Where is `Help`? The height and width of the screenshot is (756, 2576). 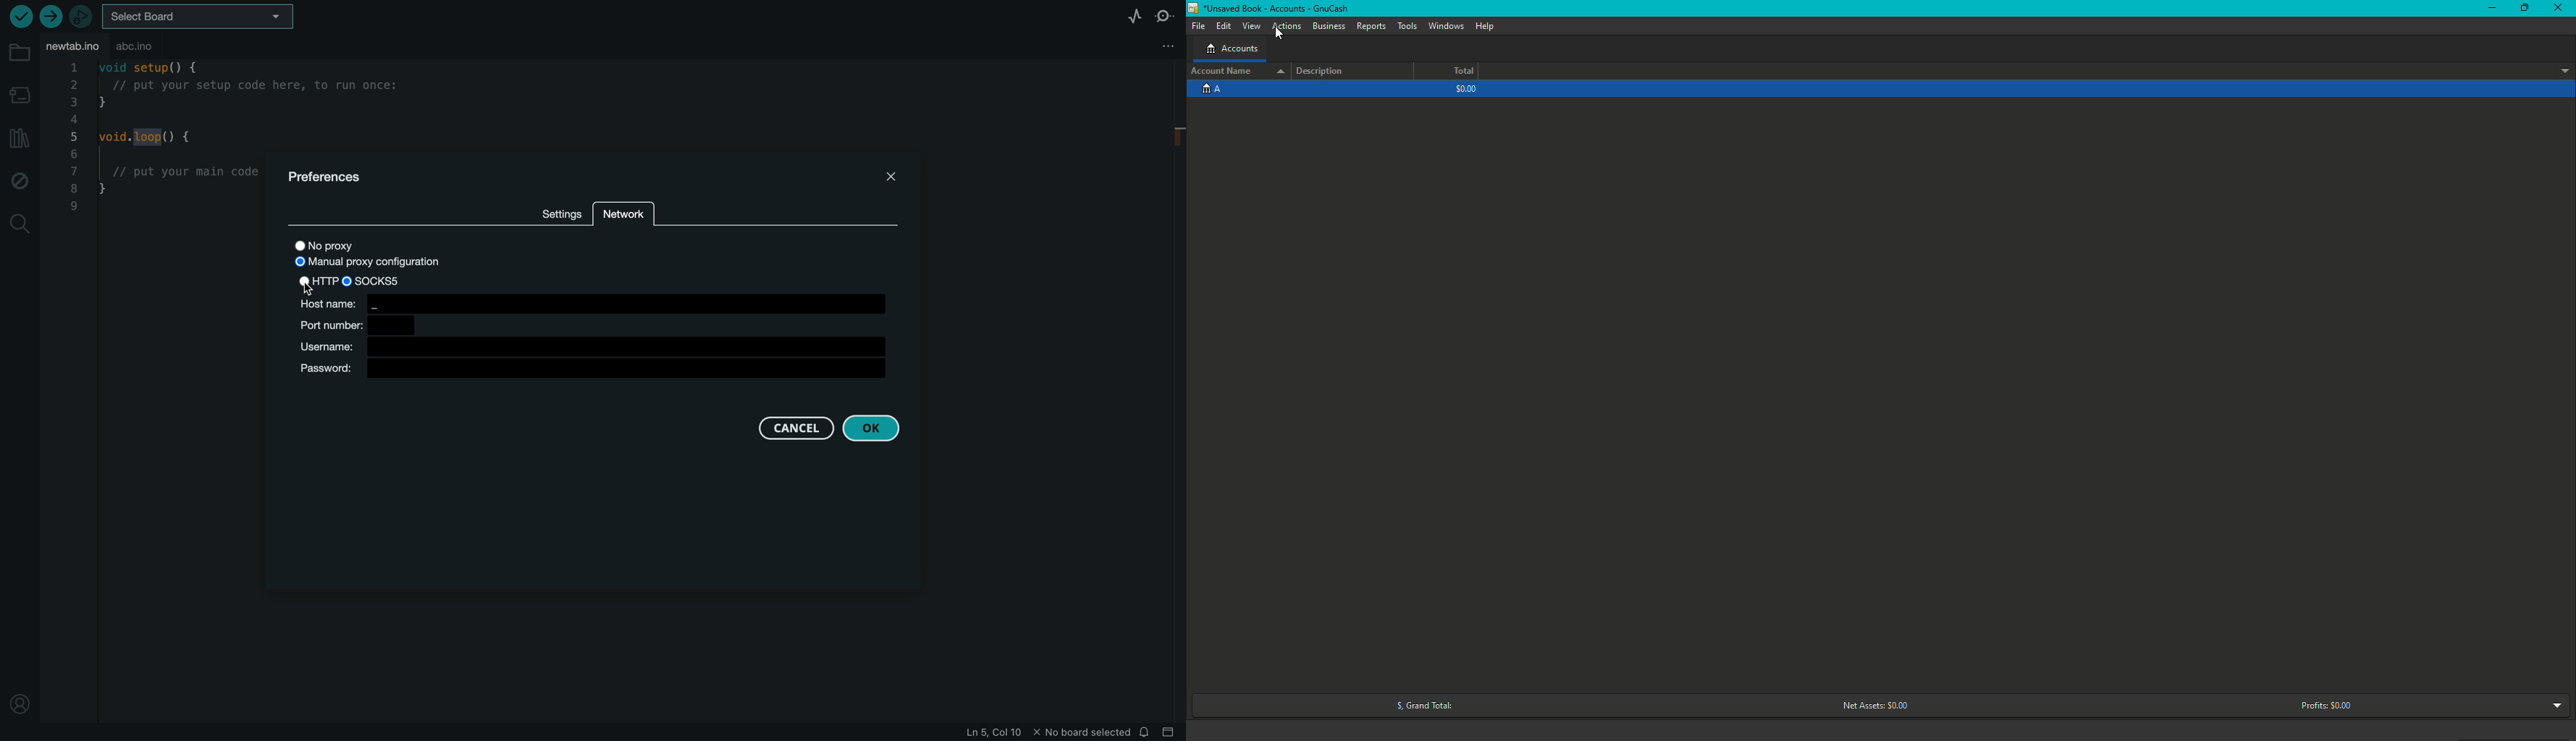
Help is located at coordinates (1483, 26).